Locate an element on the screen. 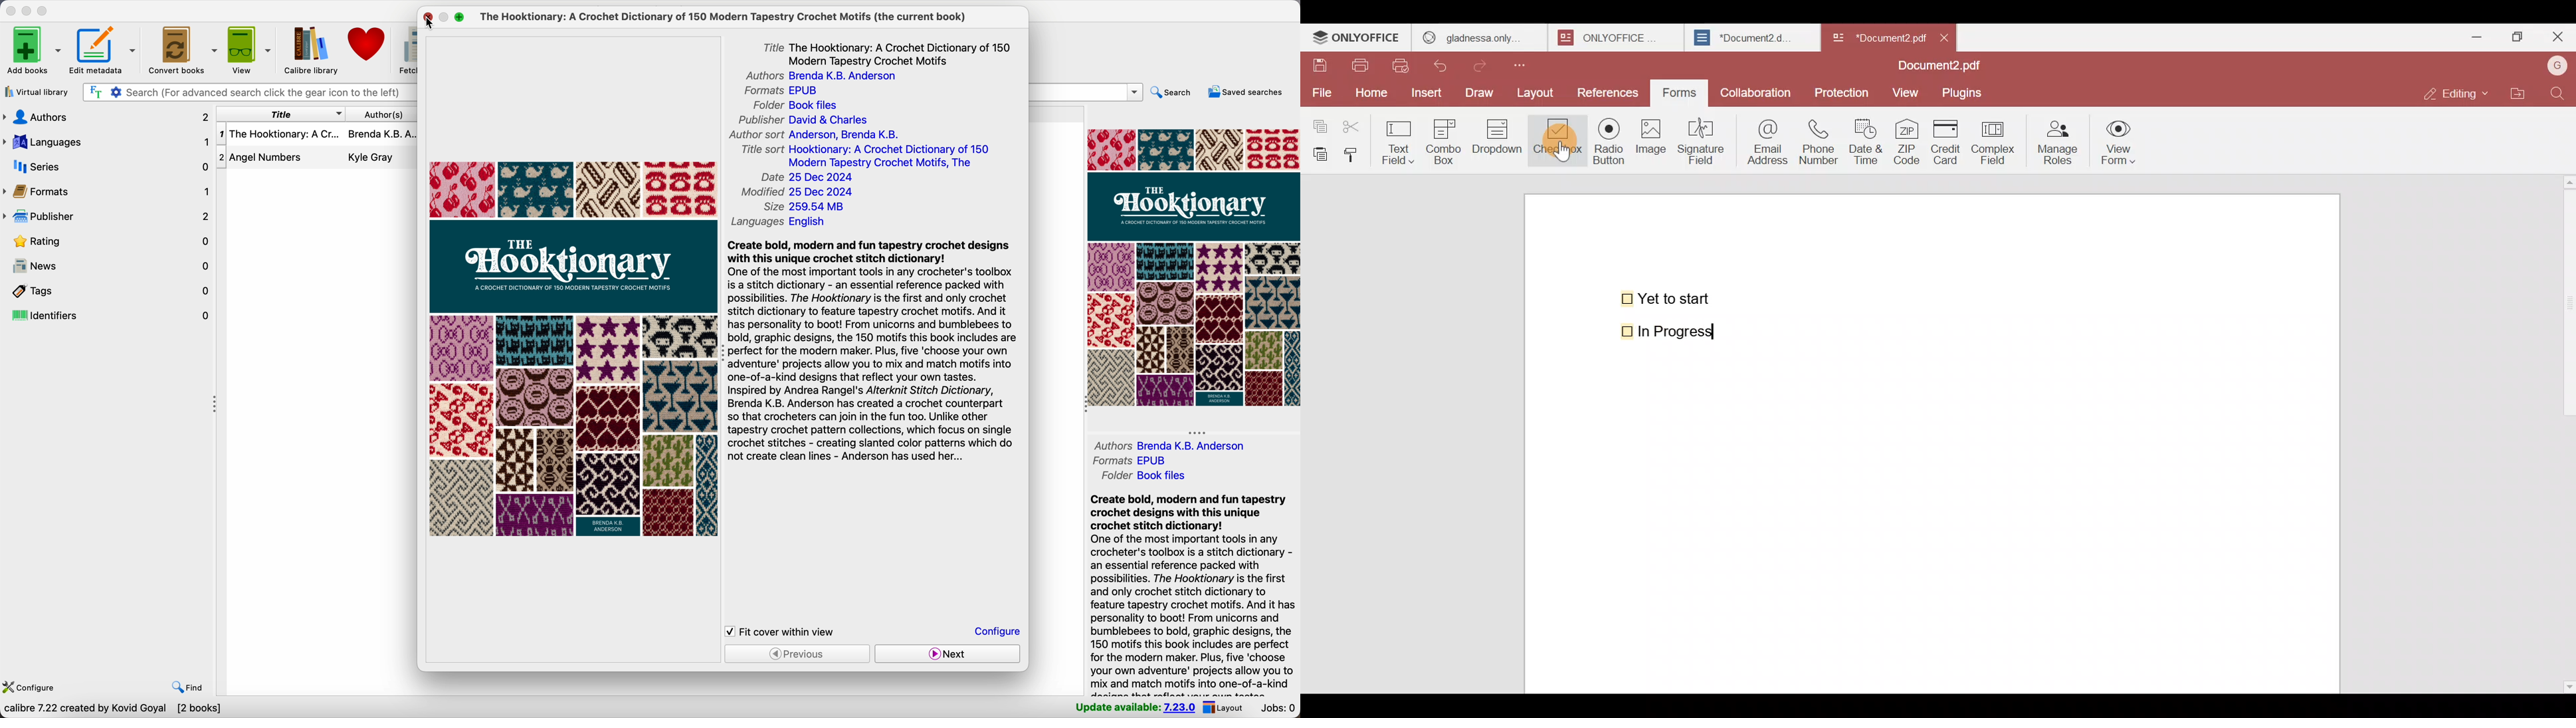 Image resolution: width=2576 pixels, height=728 pixels. date is located at coordinates (807, 178).